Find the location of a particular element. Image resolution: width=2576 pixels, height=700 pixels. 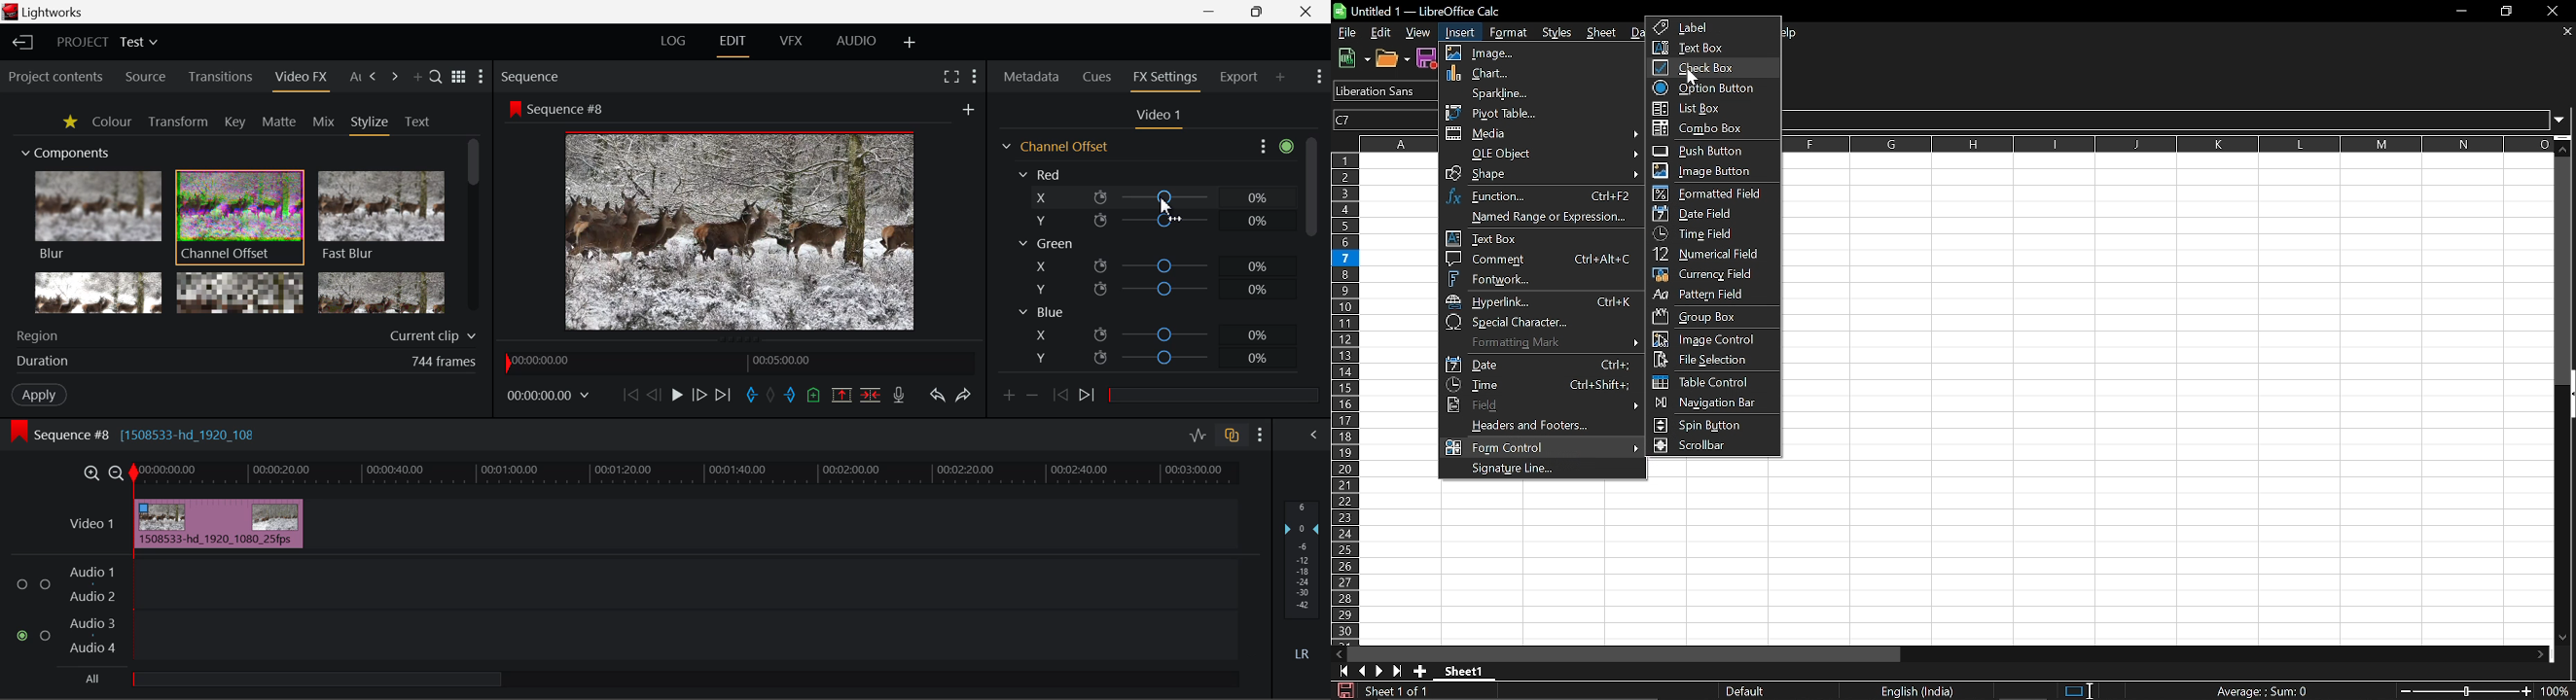

Media is located at coordinates (1543, 135).